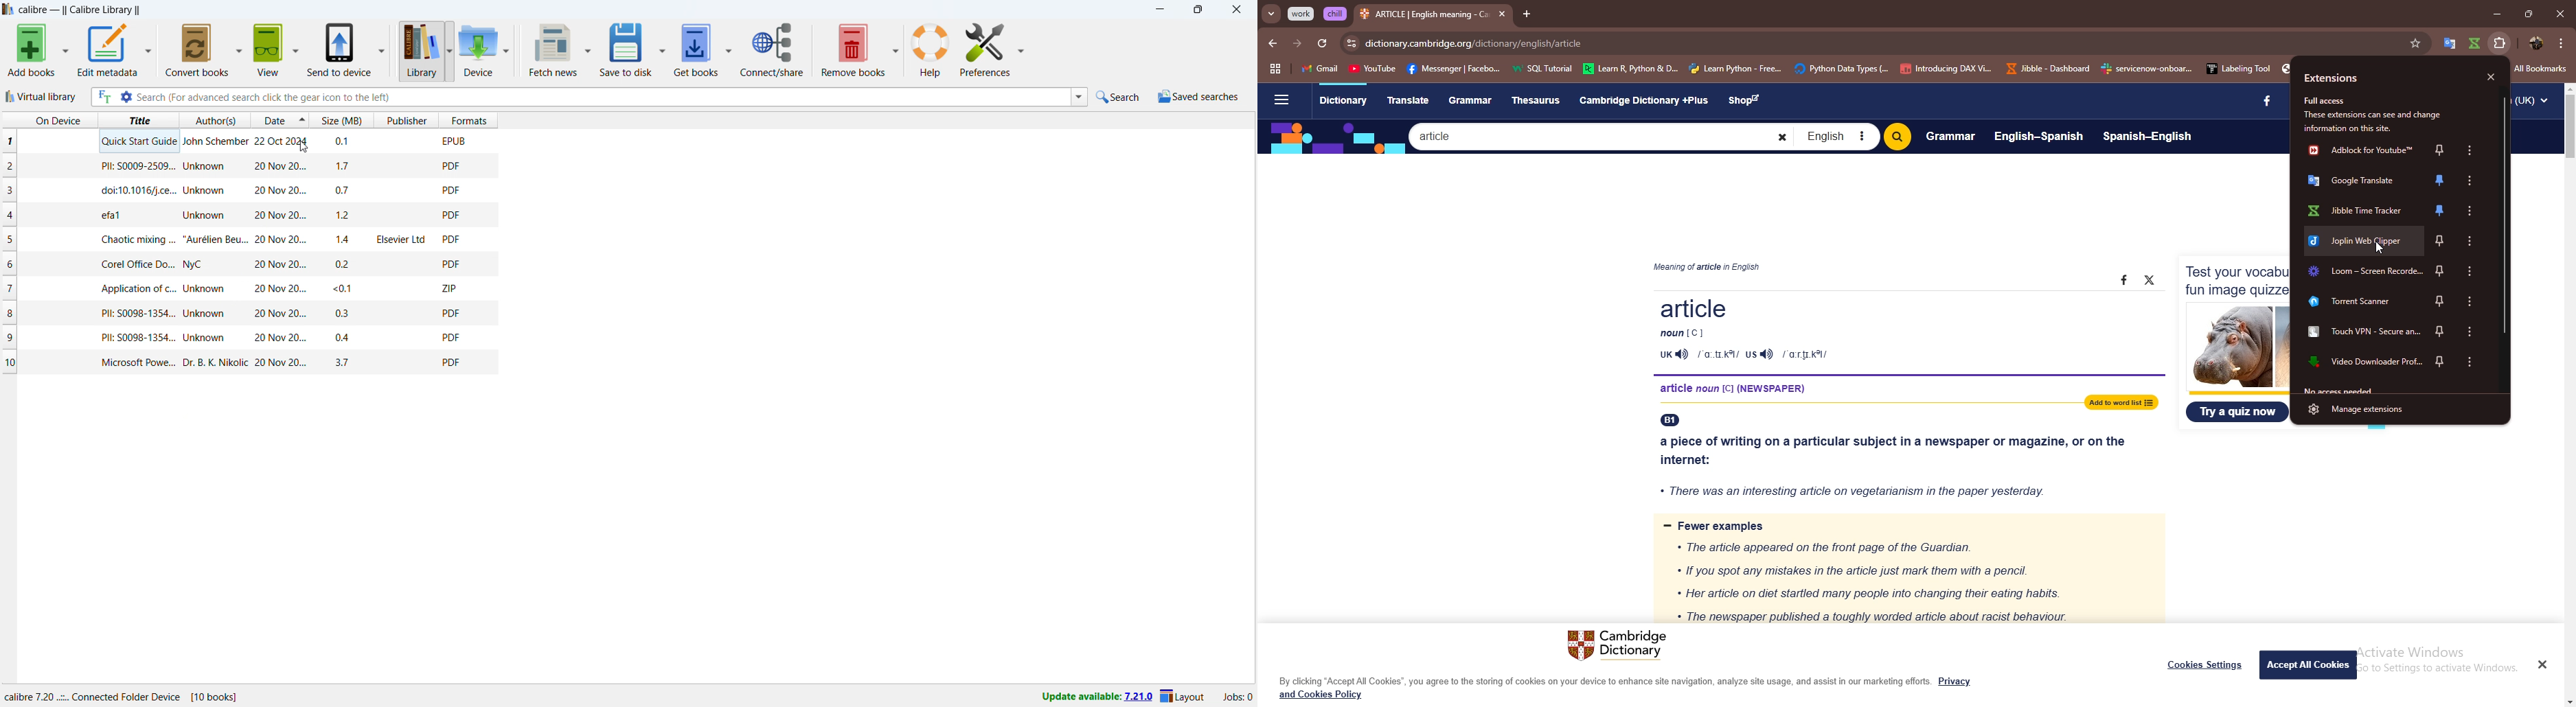  What do you see at coordinates (249, 143) in the screenshot?
I see `one book entry` at bounding box center [249, 143].